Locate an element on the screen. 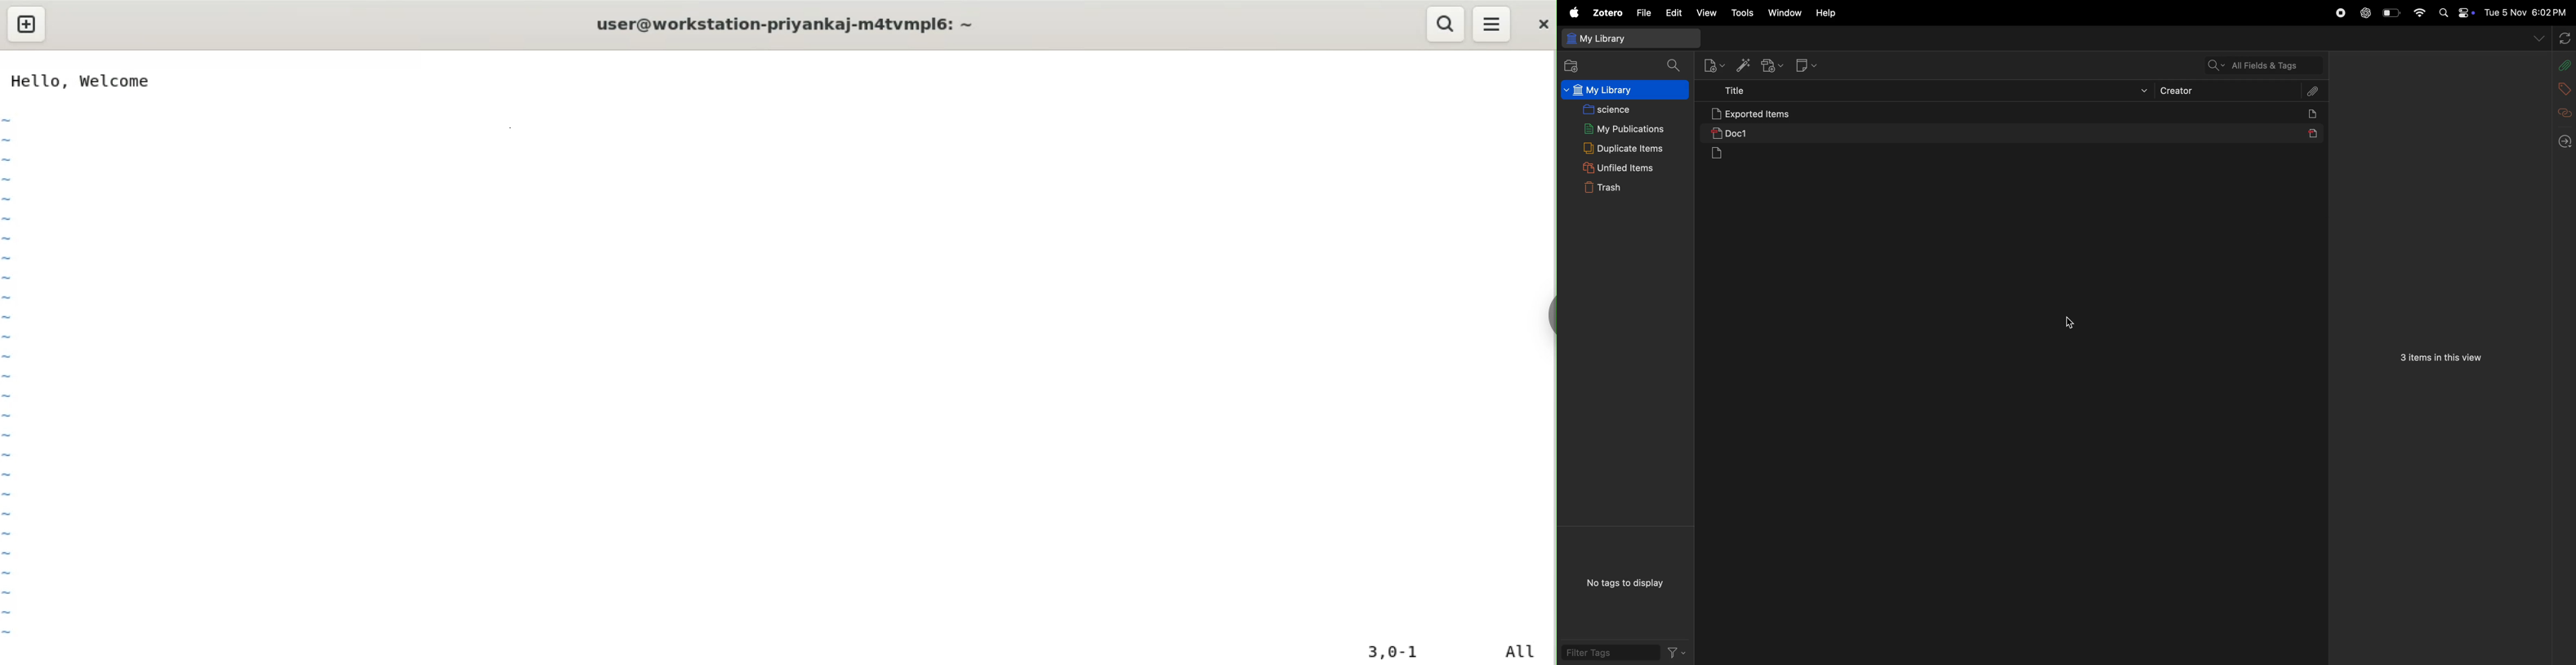  title is located at coordinates (1920, 91).